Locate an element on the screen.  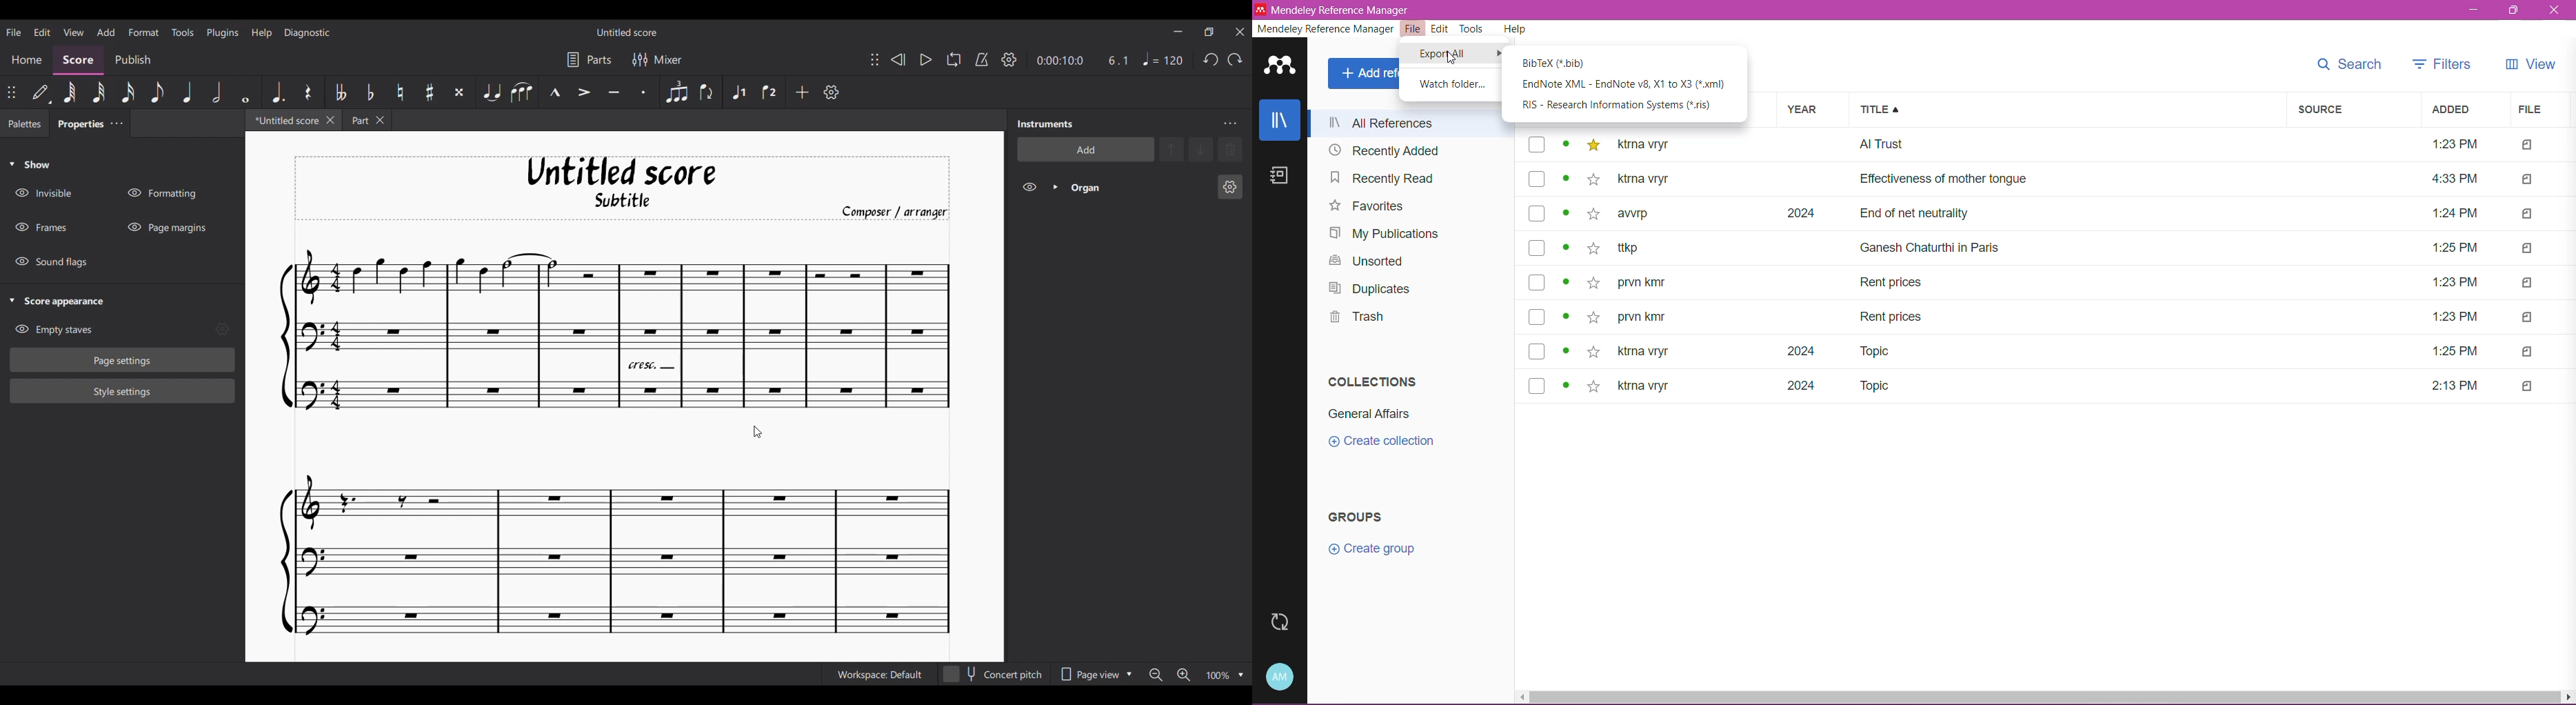
Properties tab, current tab is located at coordinates (78, 123).